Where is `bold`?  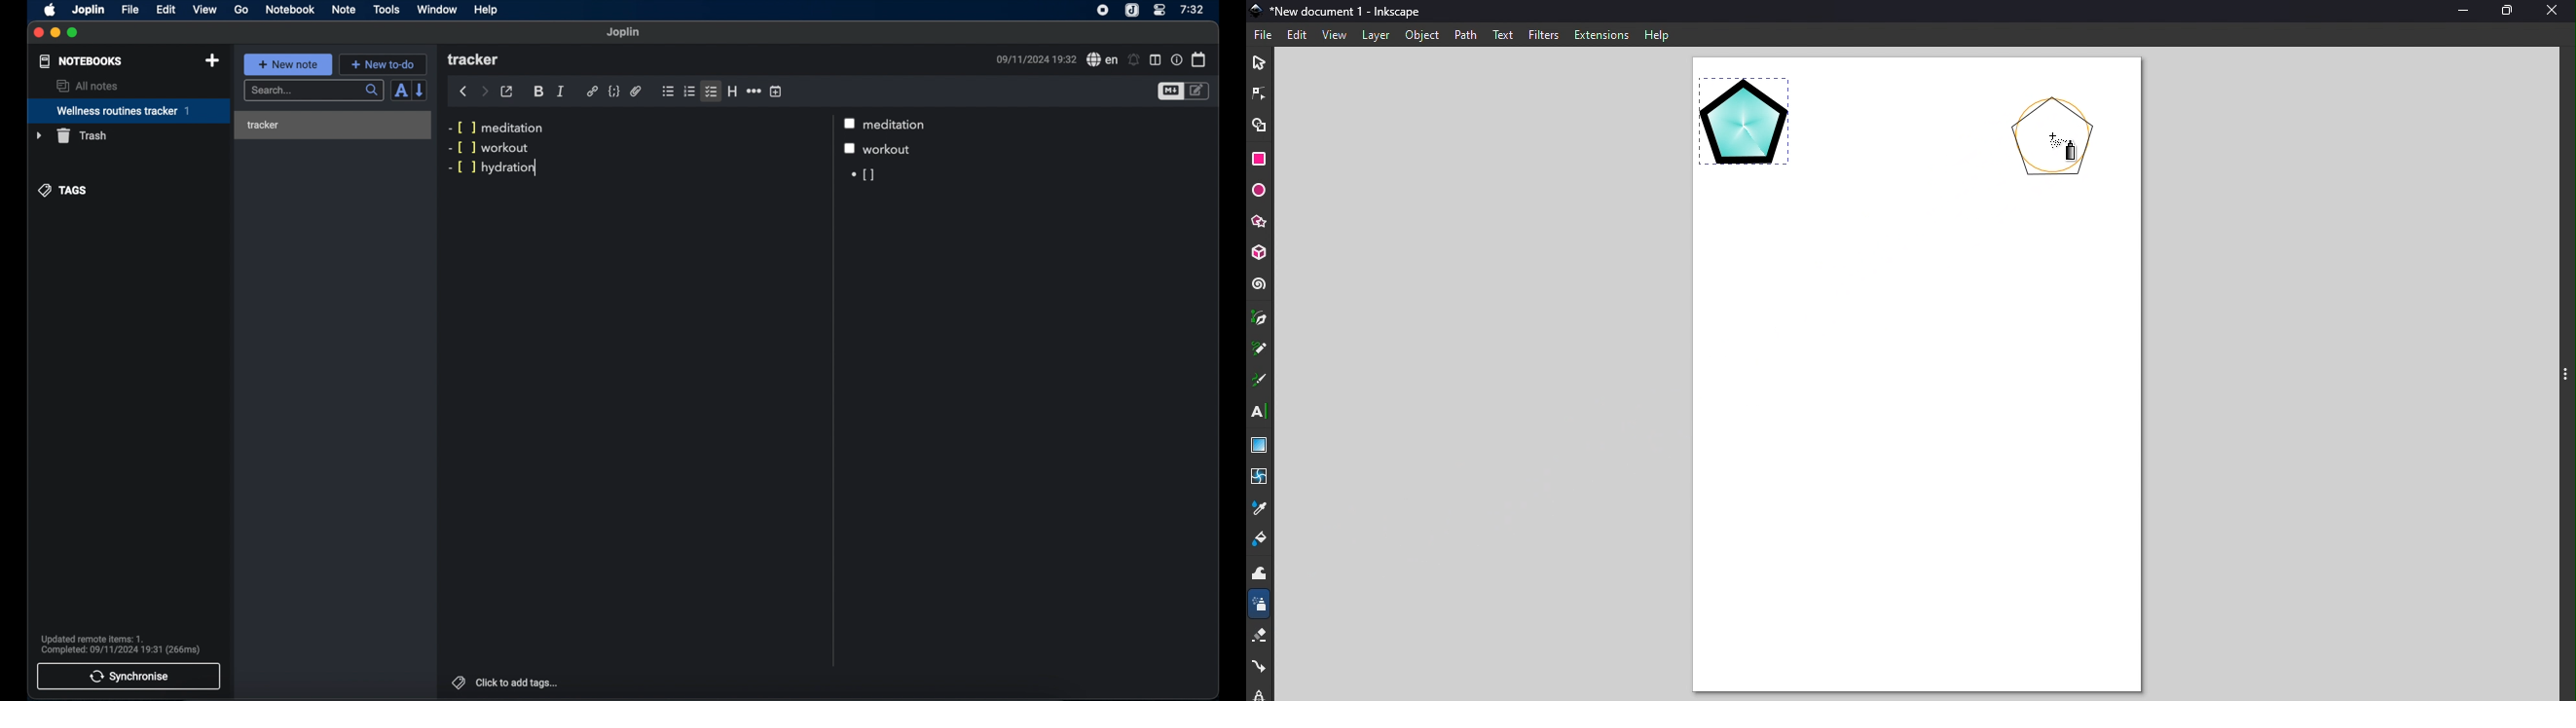
bold is located at coordinates (539, 92).